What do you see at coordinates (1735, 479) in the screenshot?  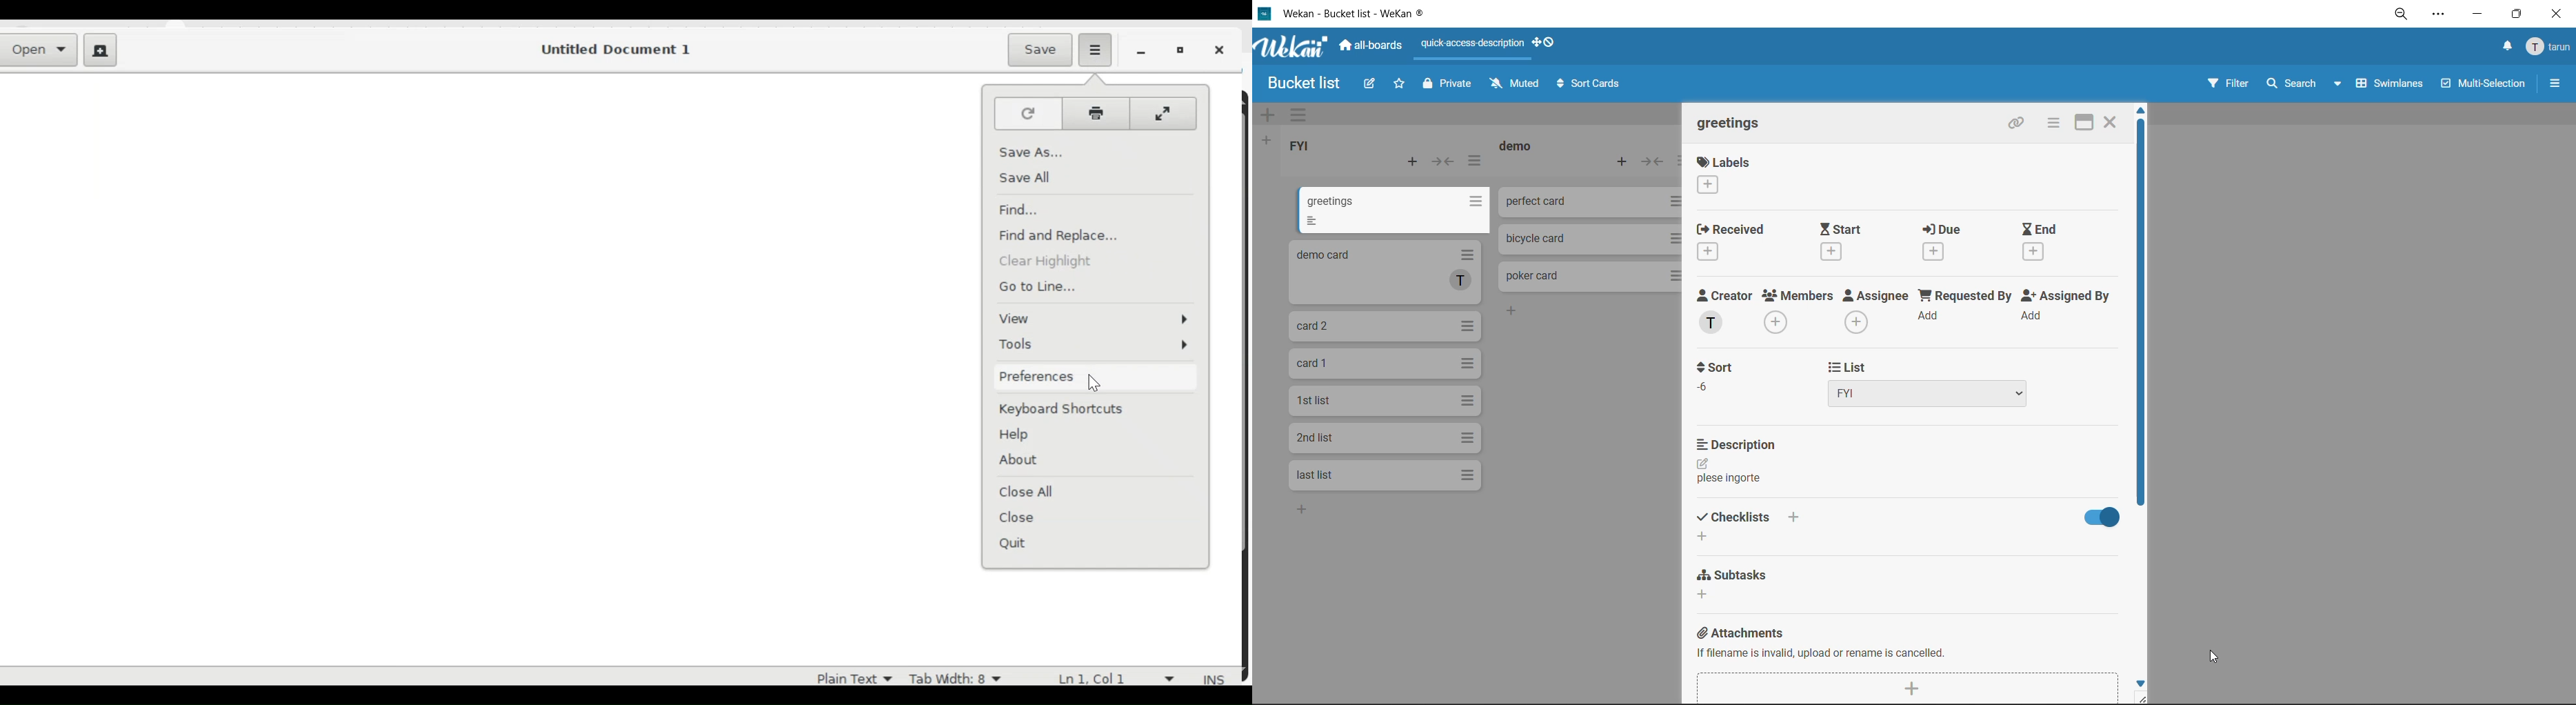 I see `text` at bounding box center [1735, 479].